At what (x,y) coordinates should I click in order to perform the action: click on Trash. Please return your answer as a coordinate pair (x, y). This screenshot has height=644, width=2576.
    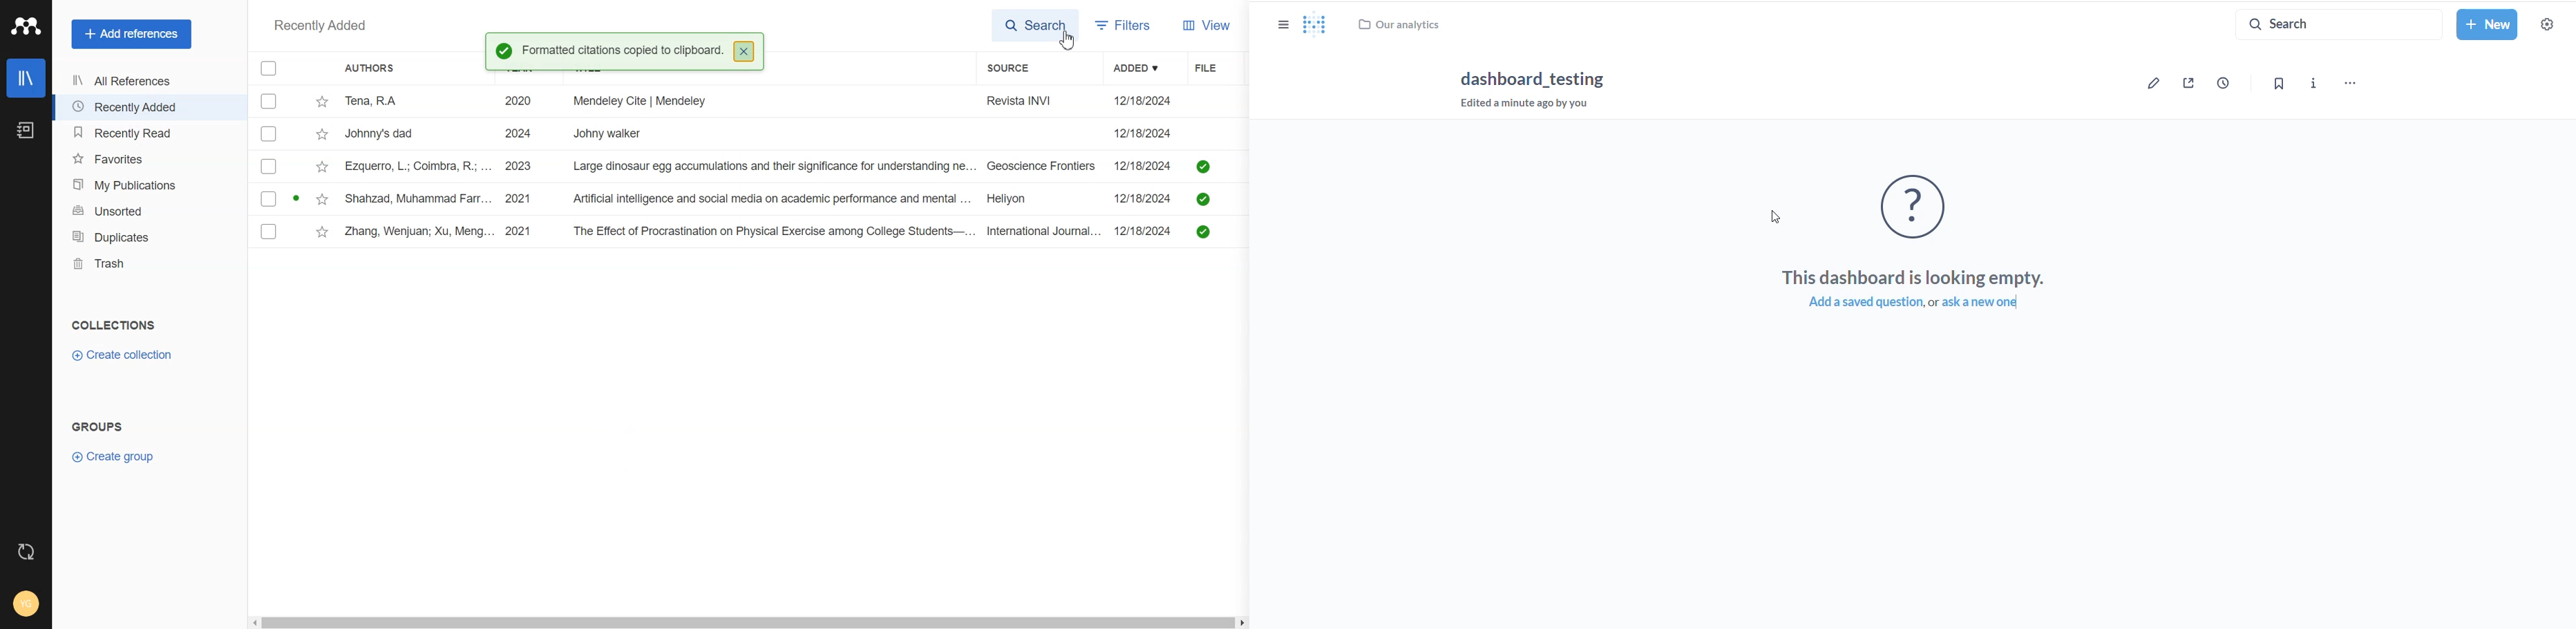
    Looking at the image, I should click on (150, 263).